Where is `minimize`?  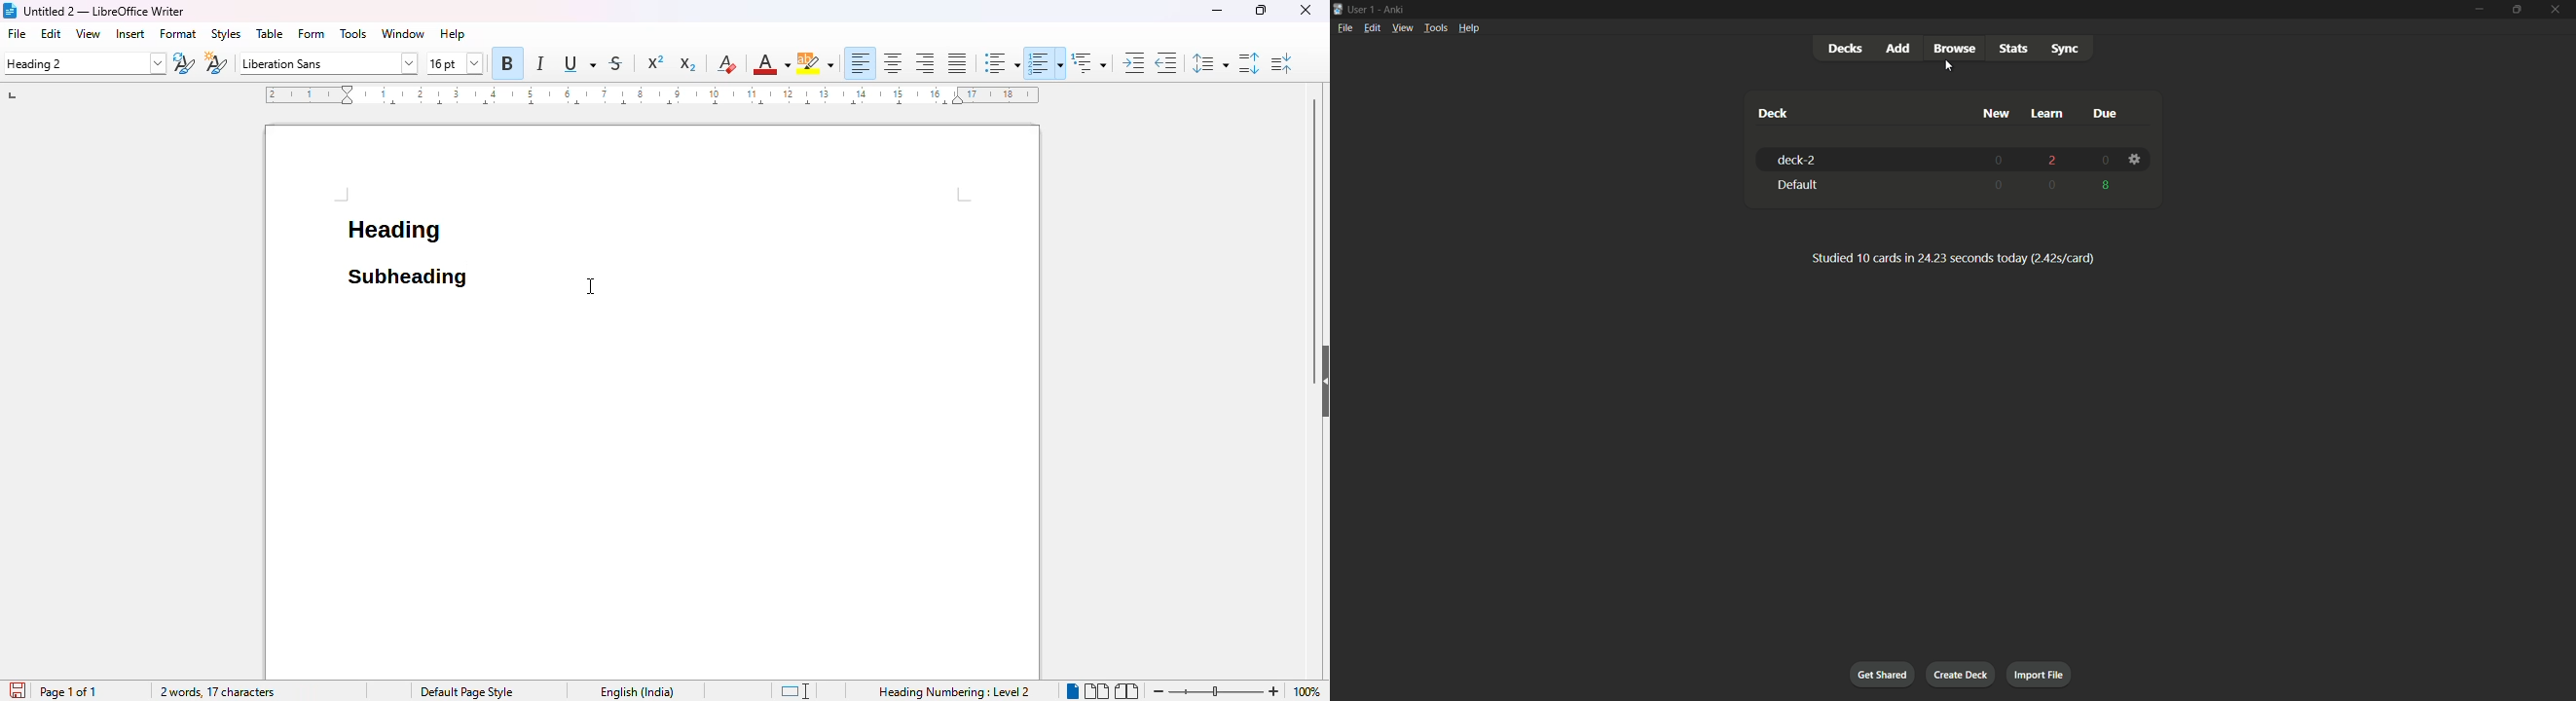
minimize is located at coordinates (2477, 10).